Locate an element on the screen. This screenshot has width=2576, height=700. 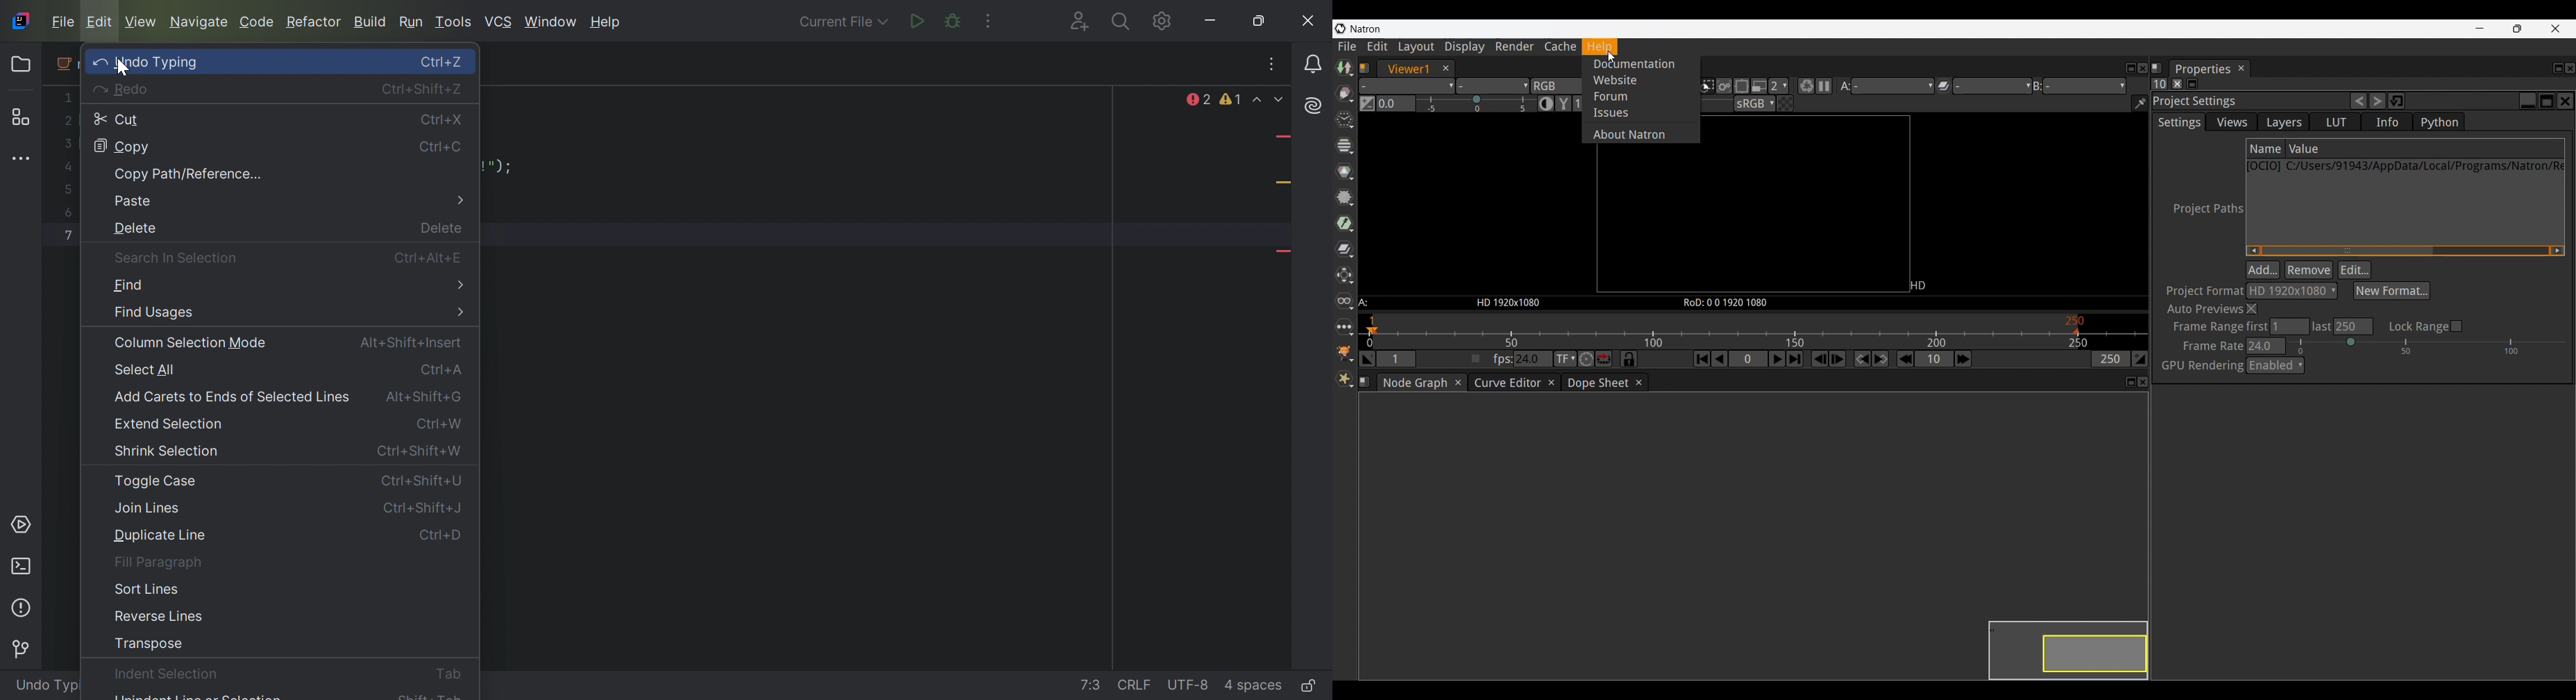
5 is located at coordinates (69, 190).